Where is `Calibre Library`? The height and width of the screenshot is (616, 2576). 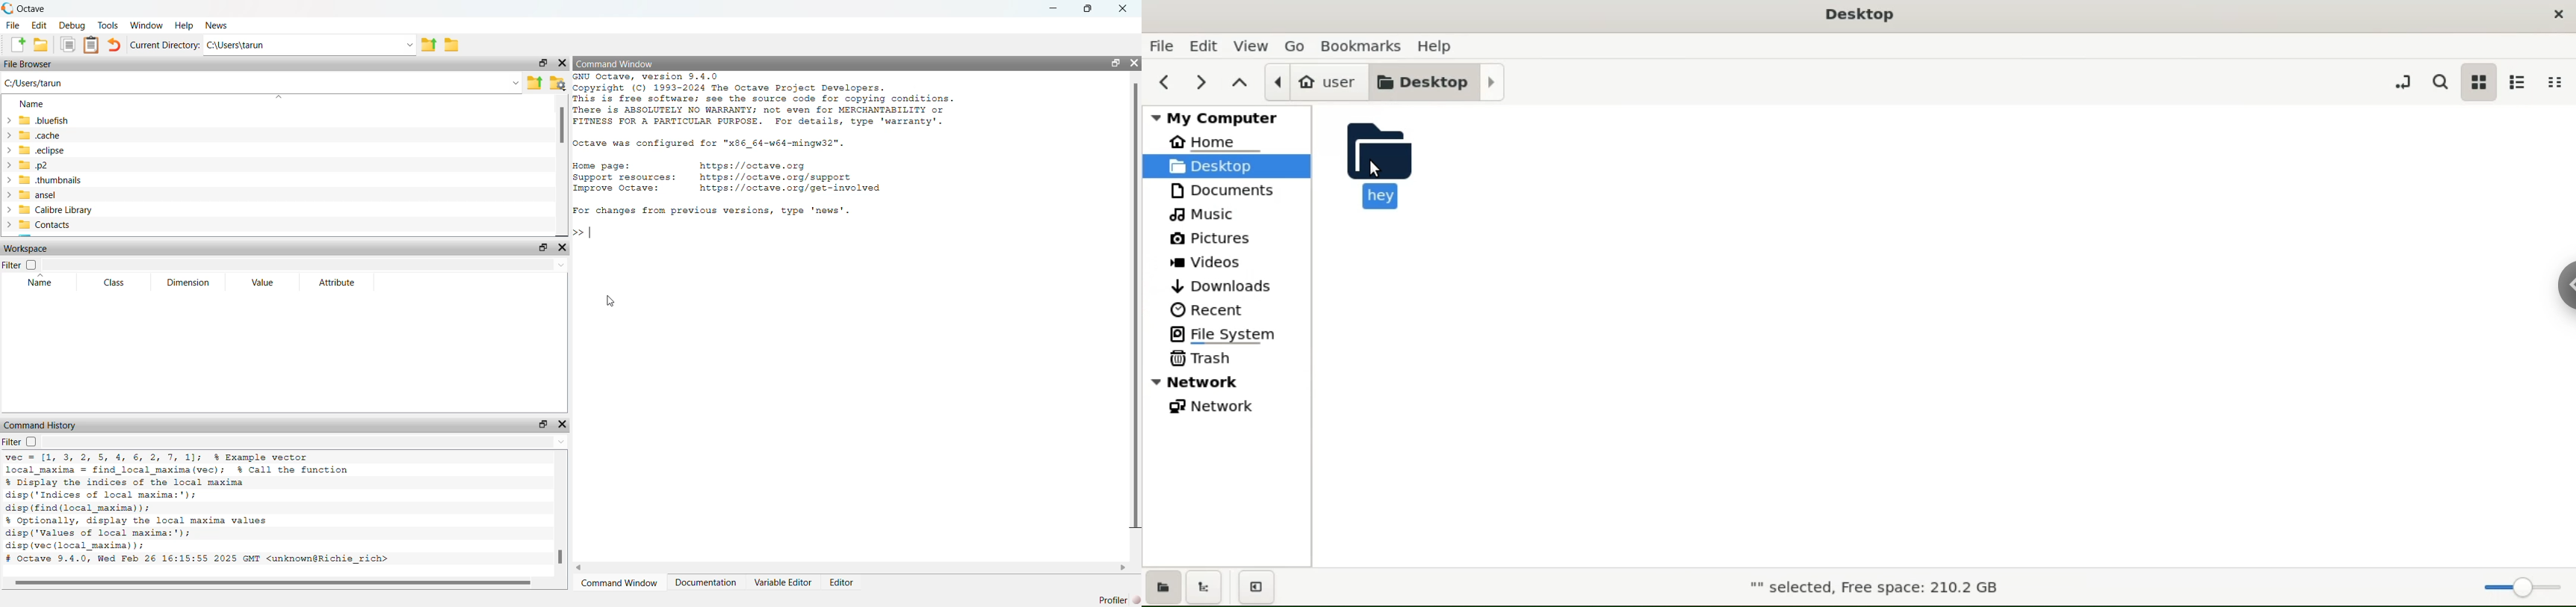
Calibre Library is located at coordinates (56, 209).